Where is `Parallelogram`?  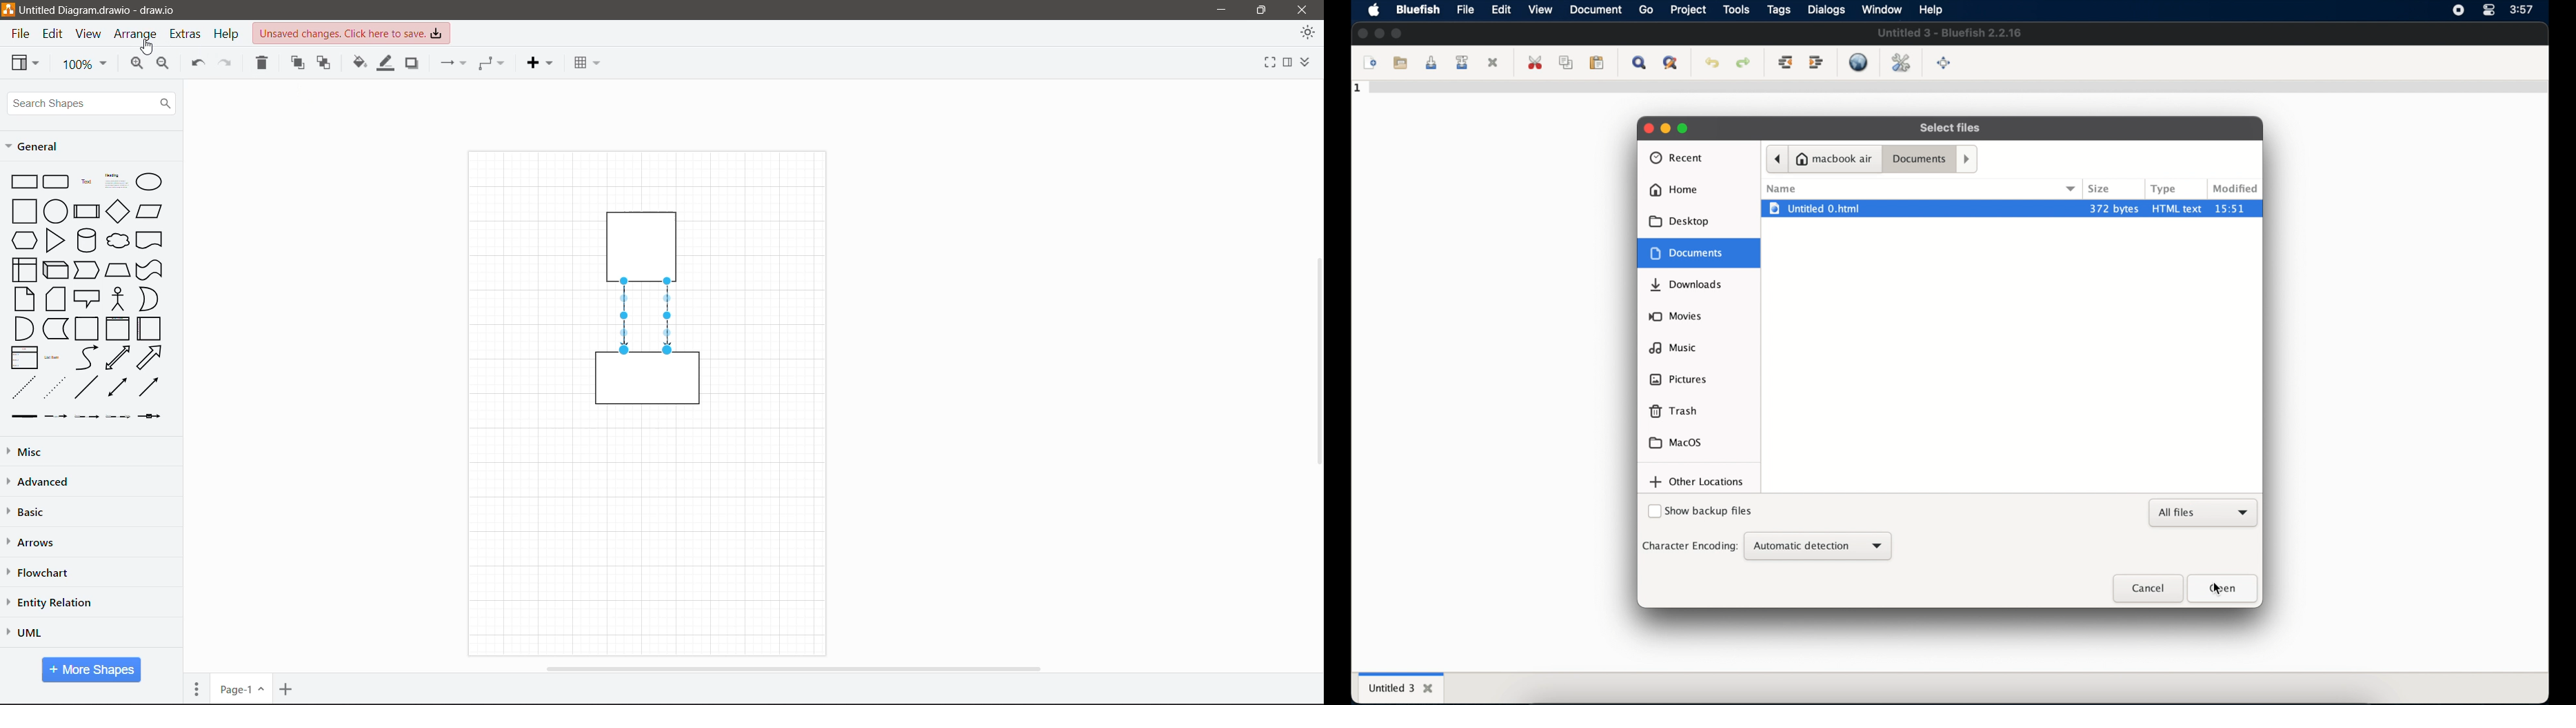
Parallelogram is located at coordinates (150, 211).